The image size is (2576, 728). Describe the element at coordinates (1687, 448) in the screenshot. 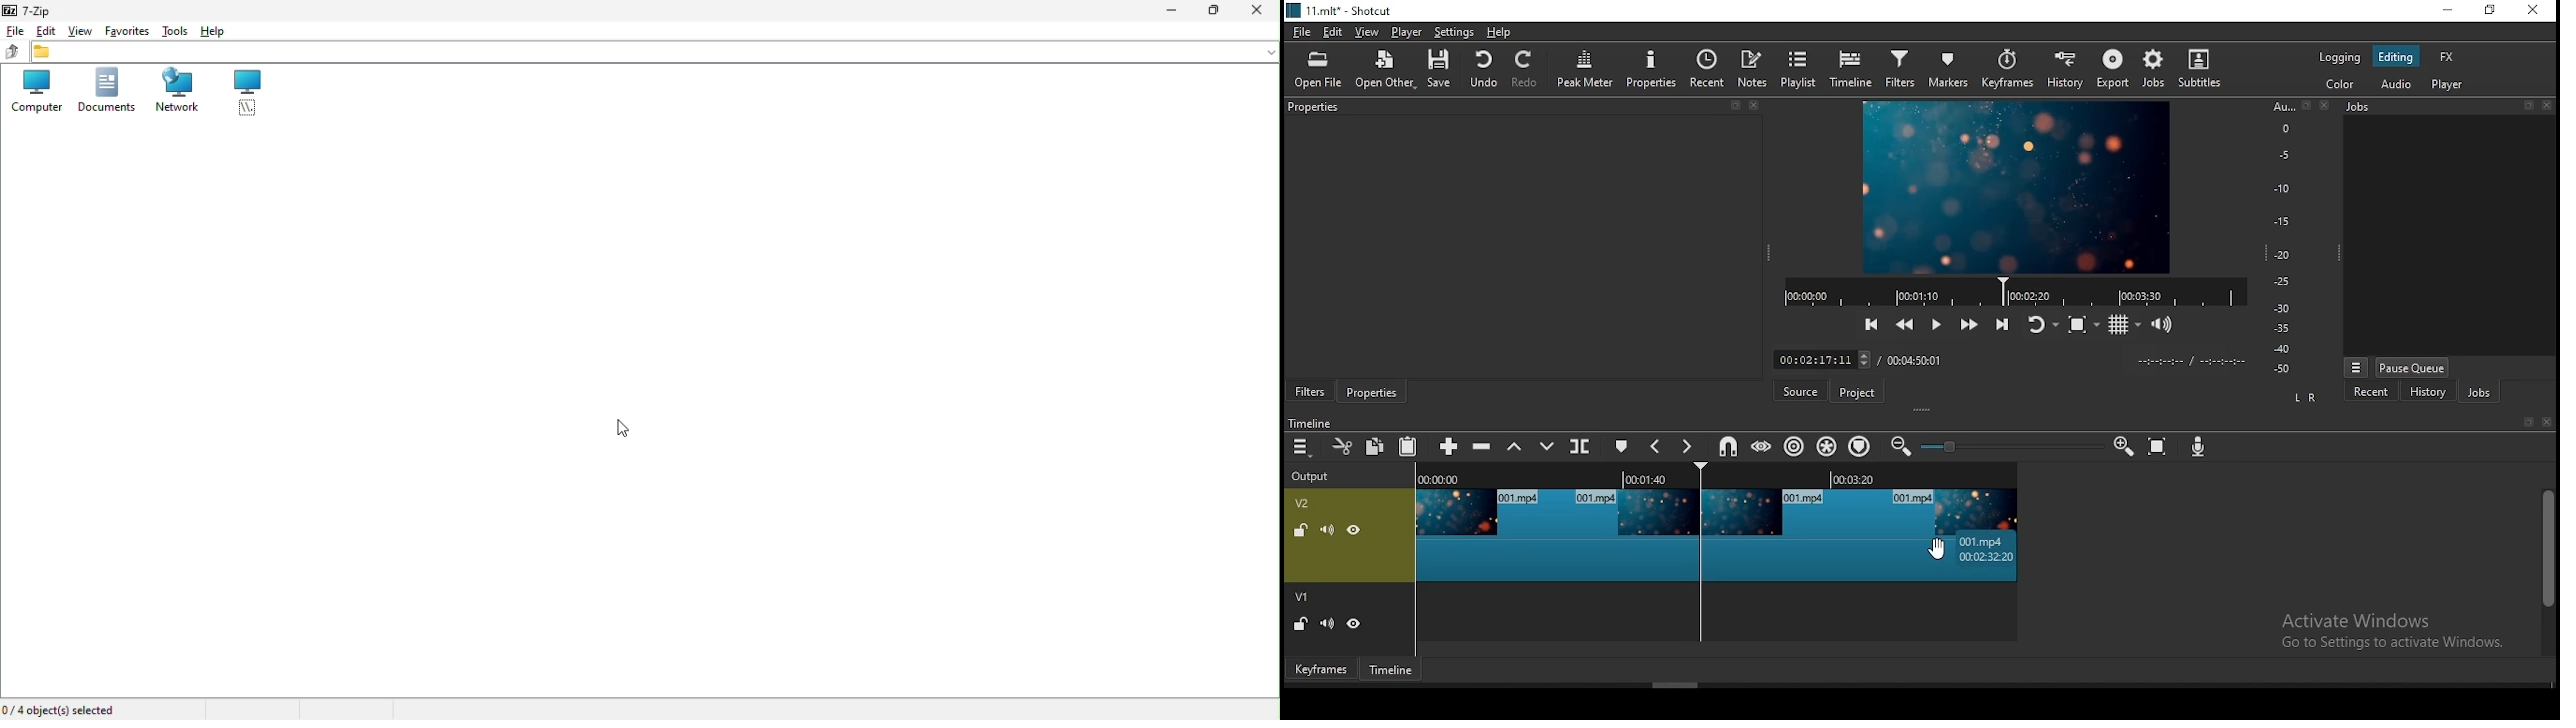

I see `next marker` at that location.